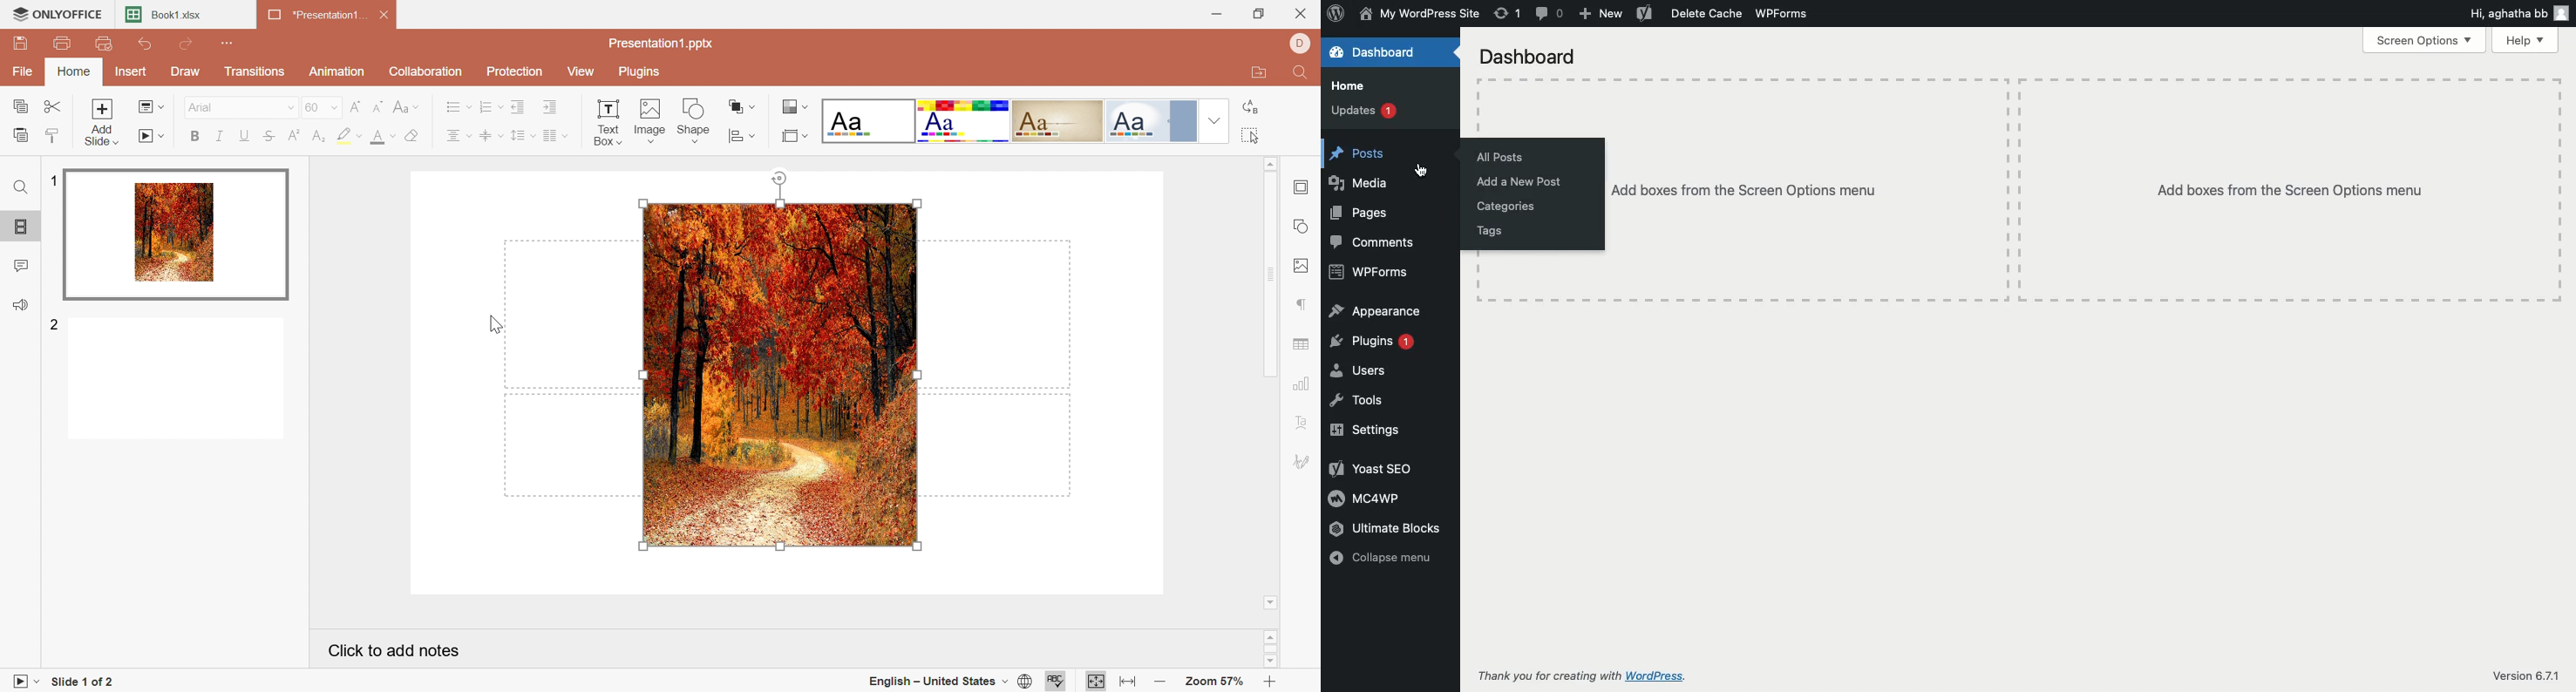  What do you see at coordinates (1365, 499) in the screenshot?
I see `MC4WP` at bounding box center [1365, 499].